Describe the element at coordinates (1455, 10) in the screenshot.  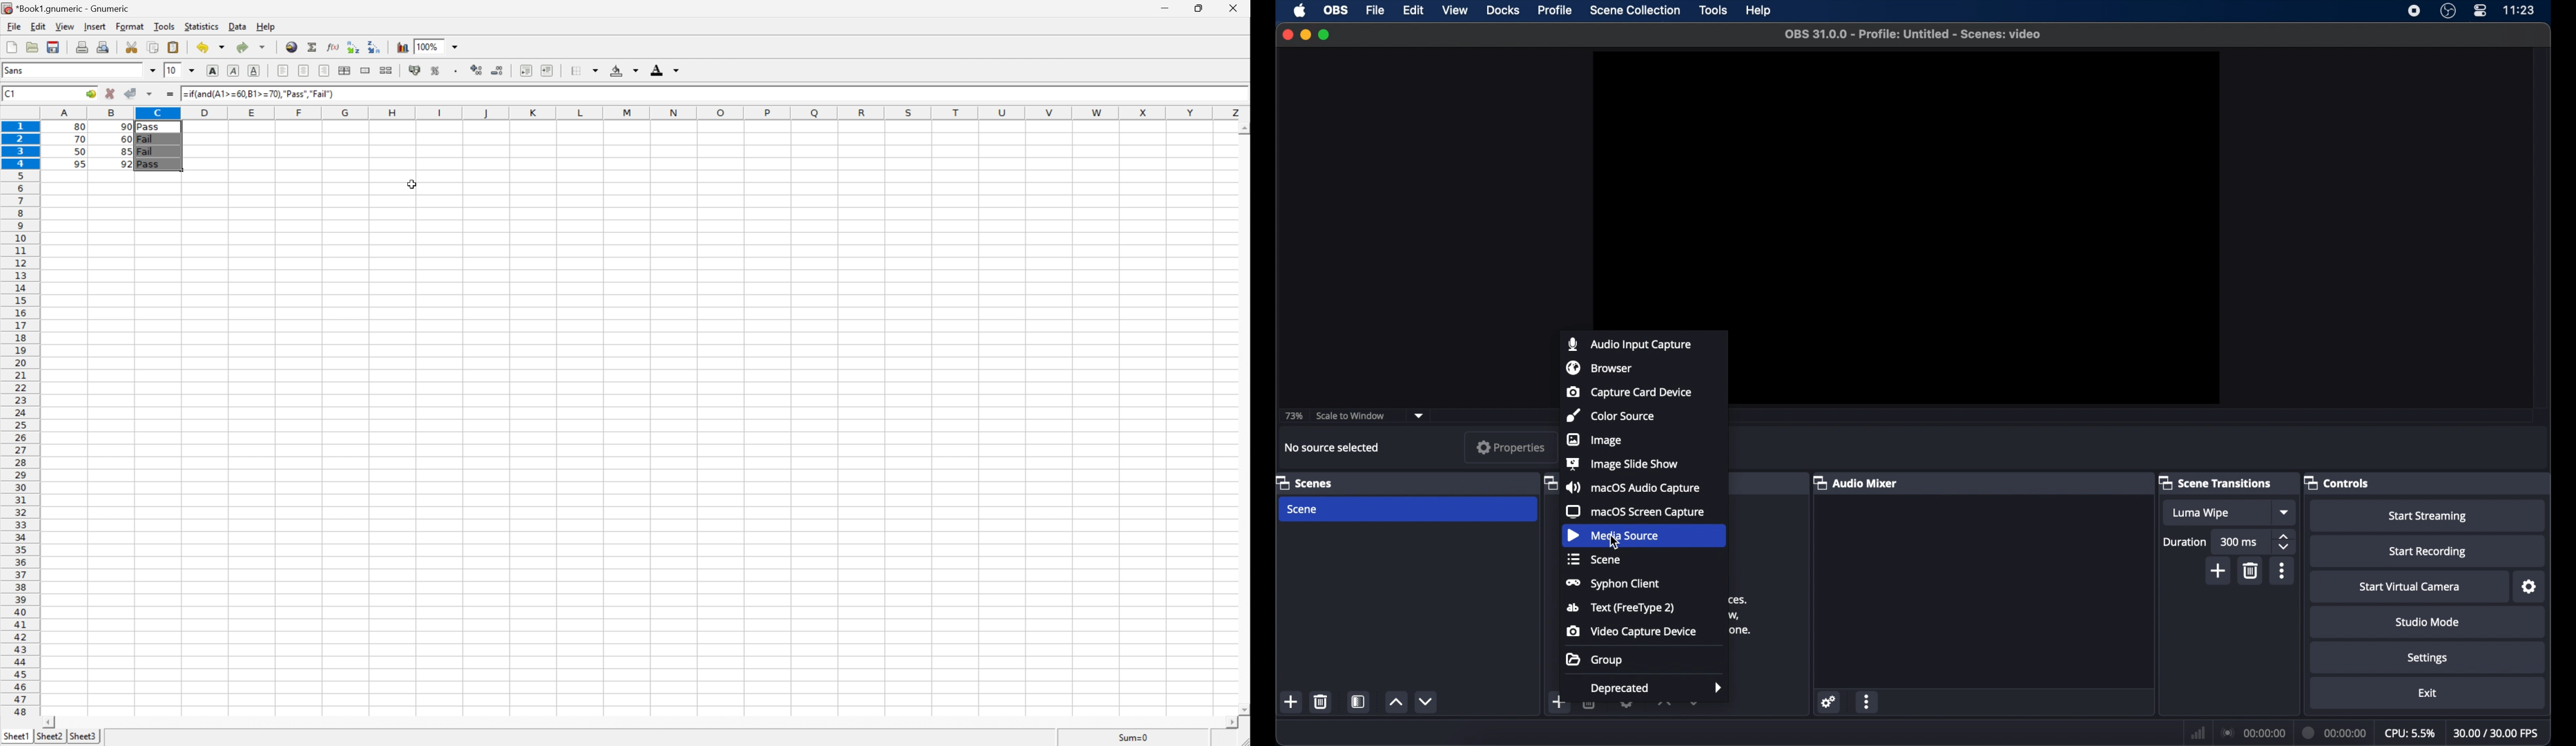
I see `view` at that location.